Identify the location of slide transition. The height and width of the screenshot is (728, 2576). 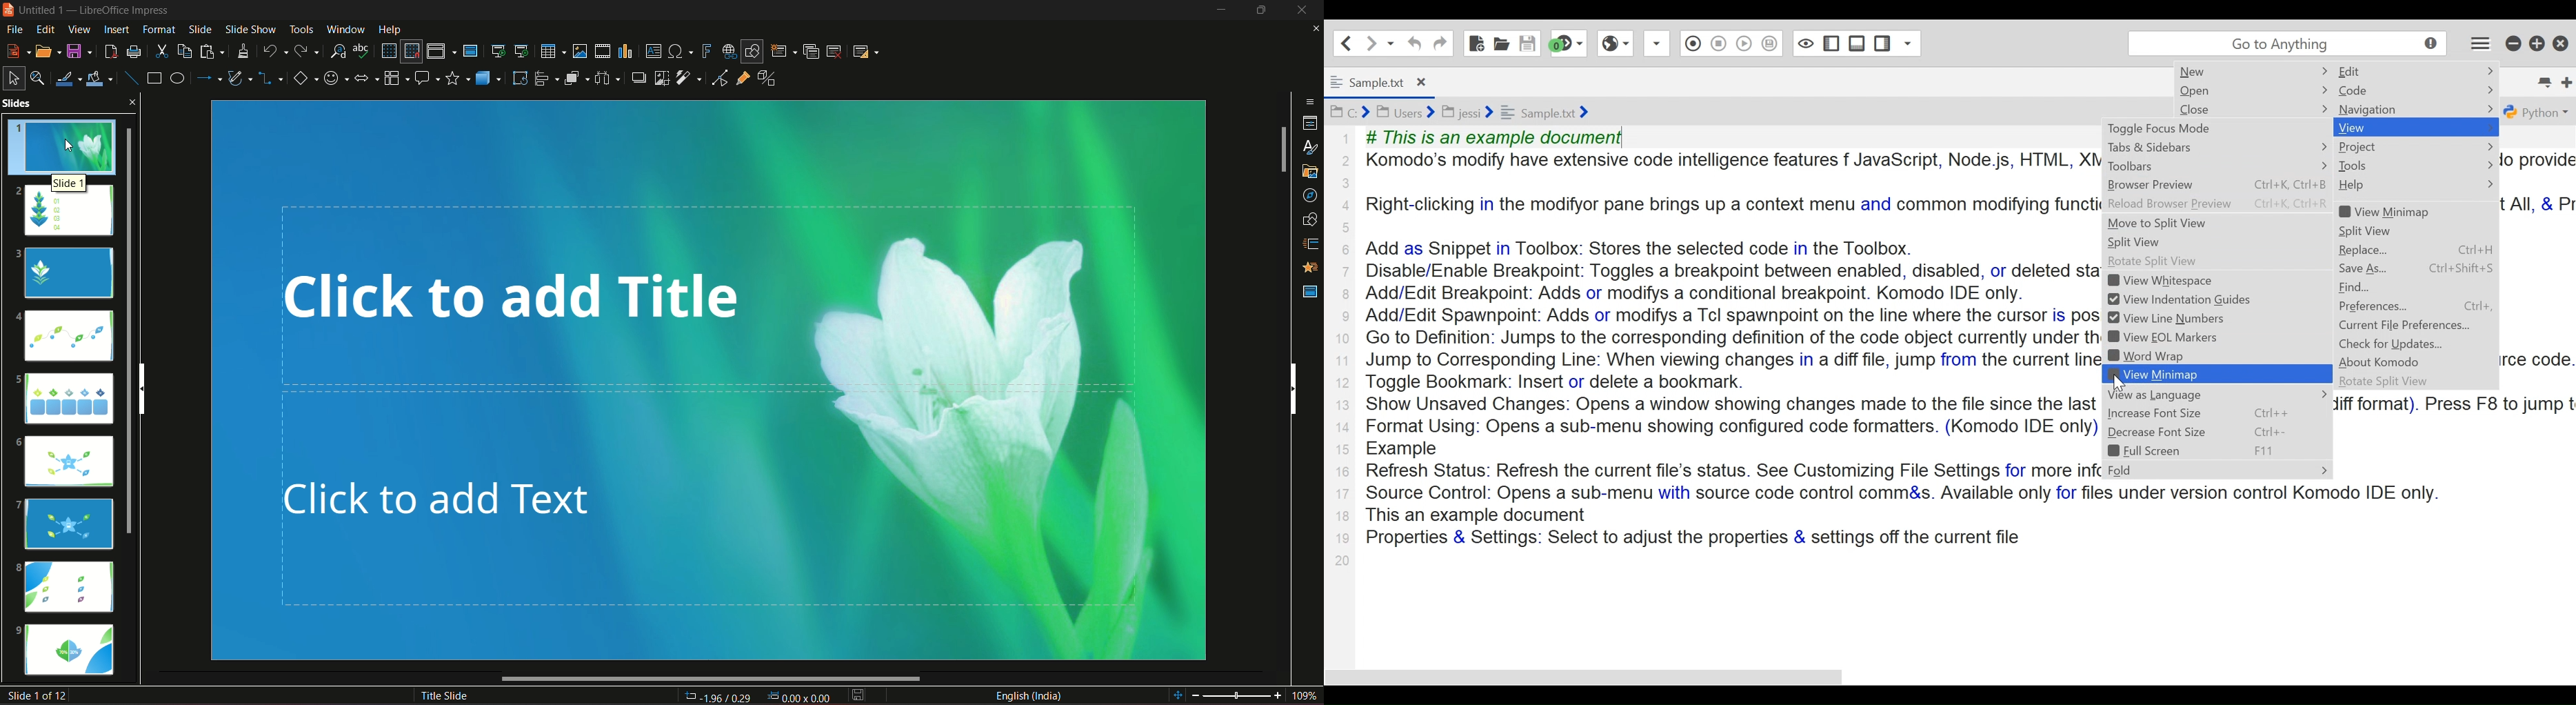
(1308, 246).